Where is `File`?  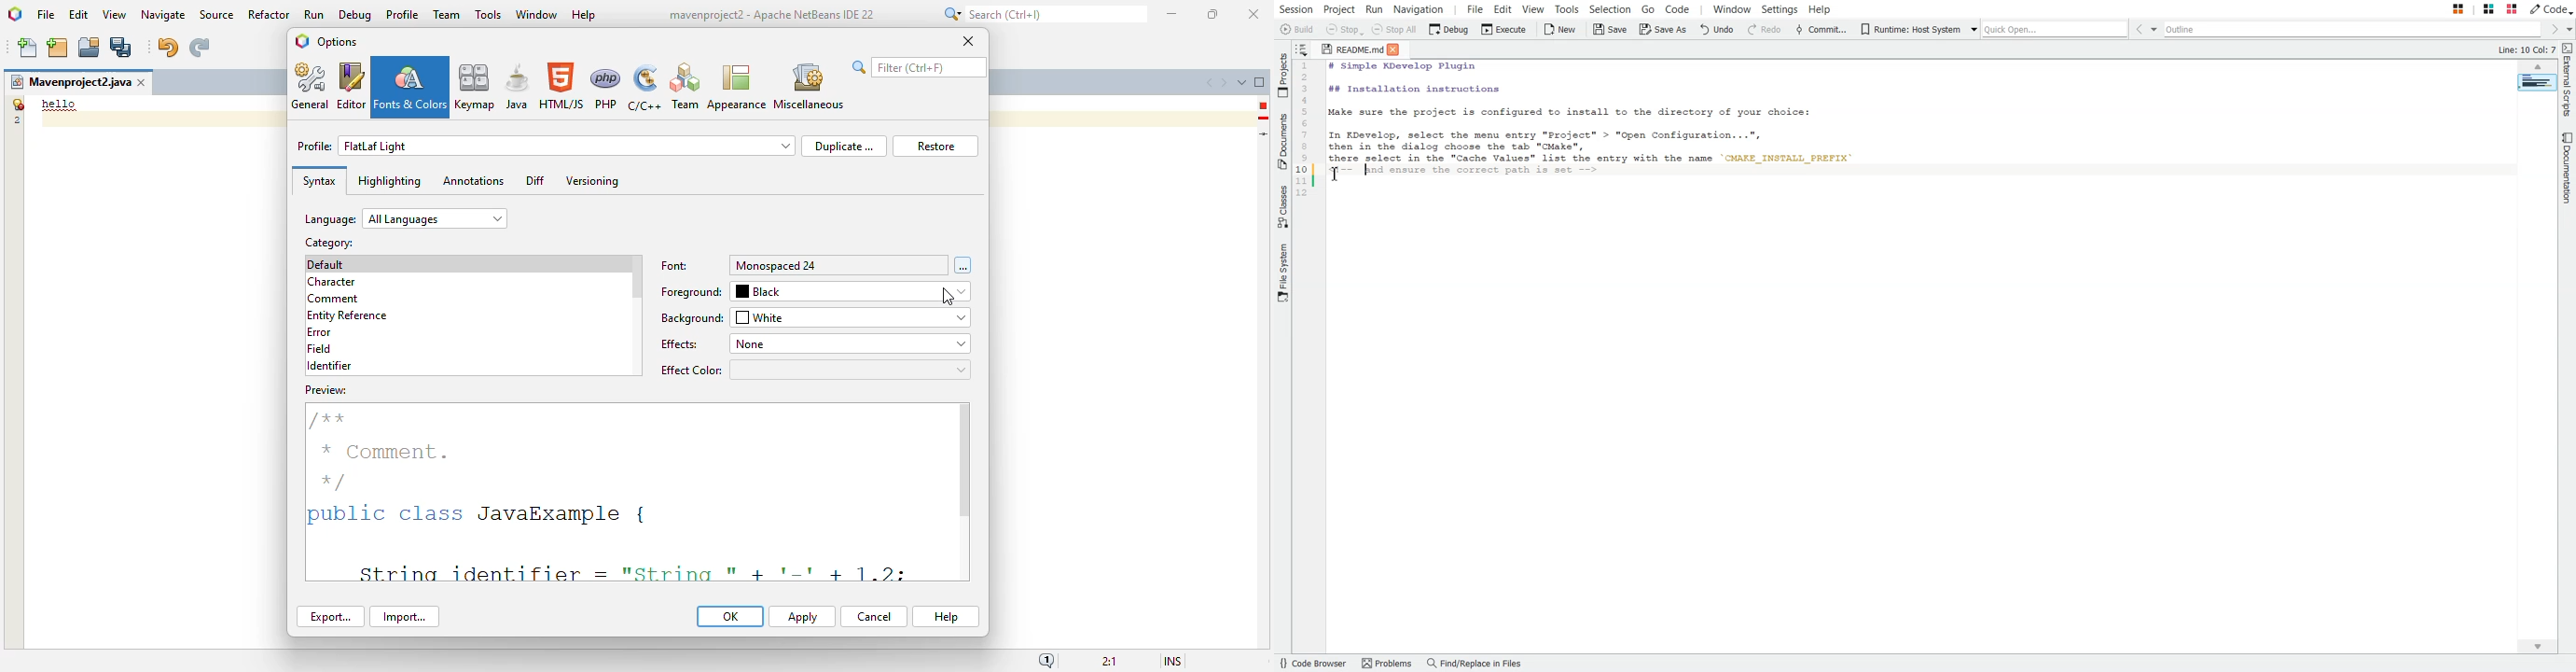
File is located at coordinates (1475, 8).